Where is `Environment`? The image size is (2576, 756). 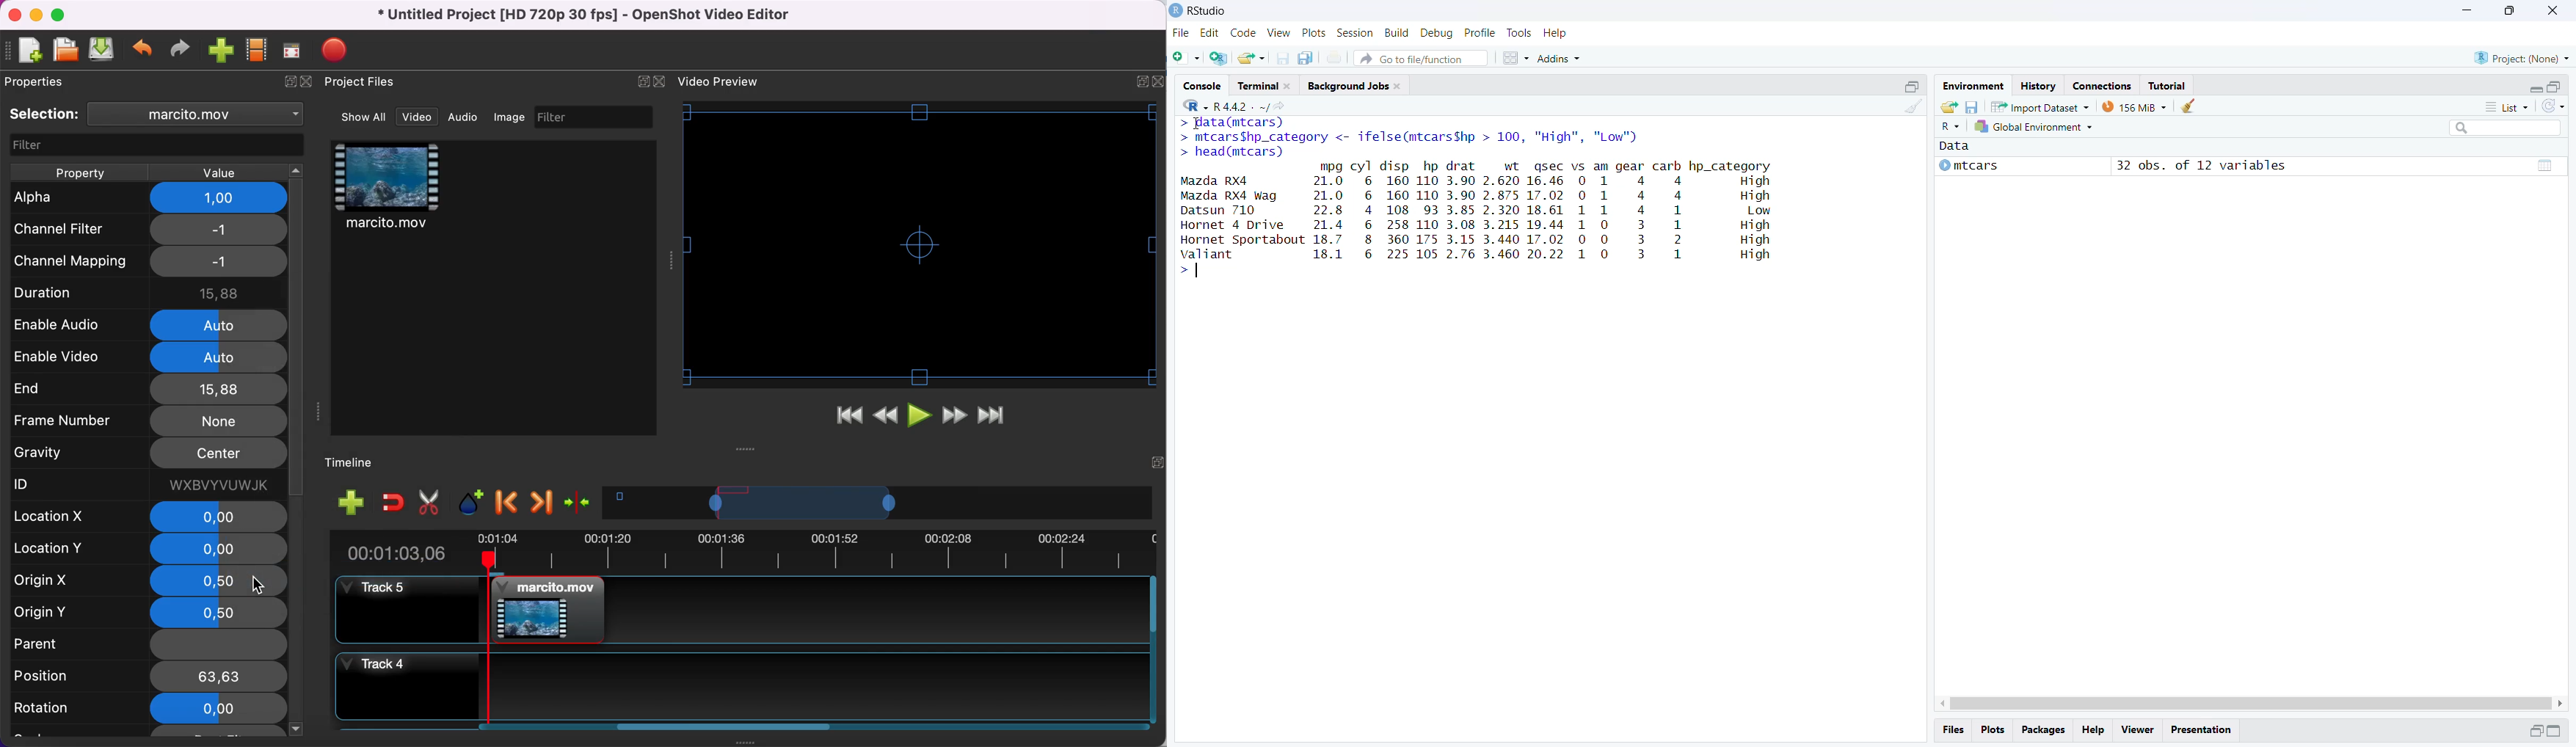 Environment is located at coordinates (1973, 86).